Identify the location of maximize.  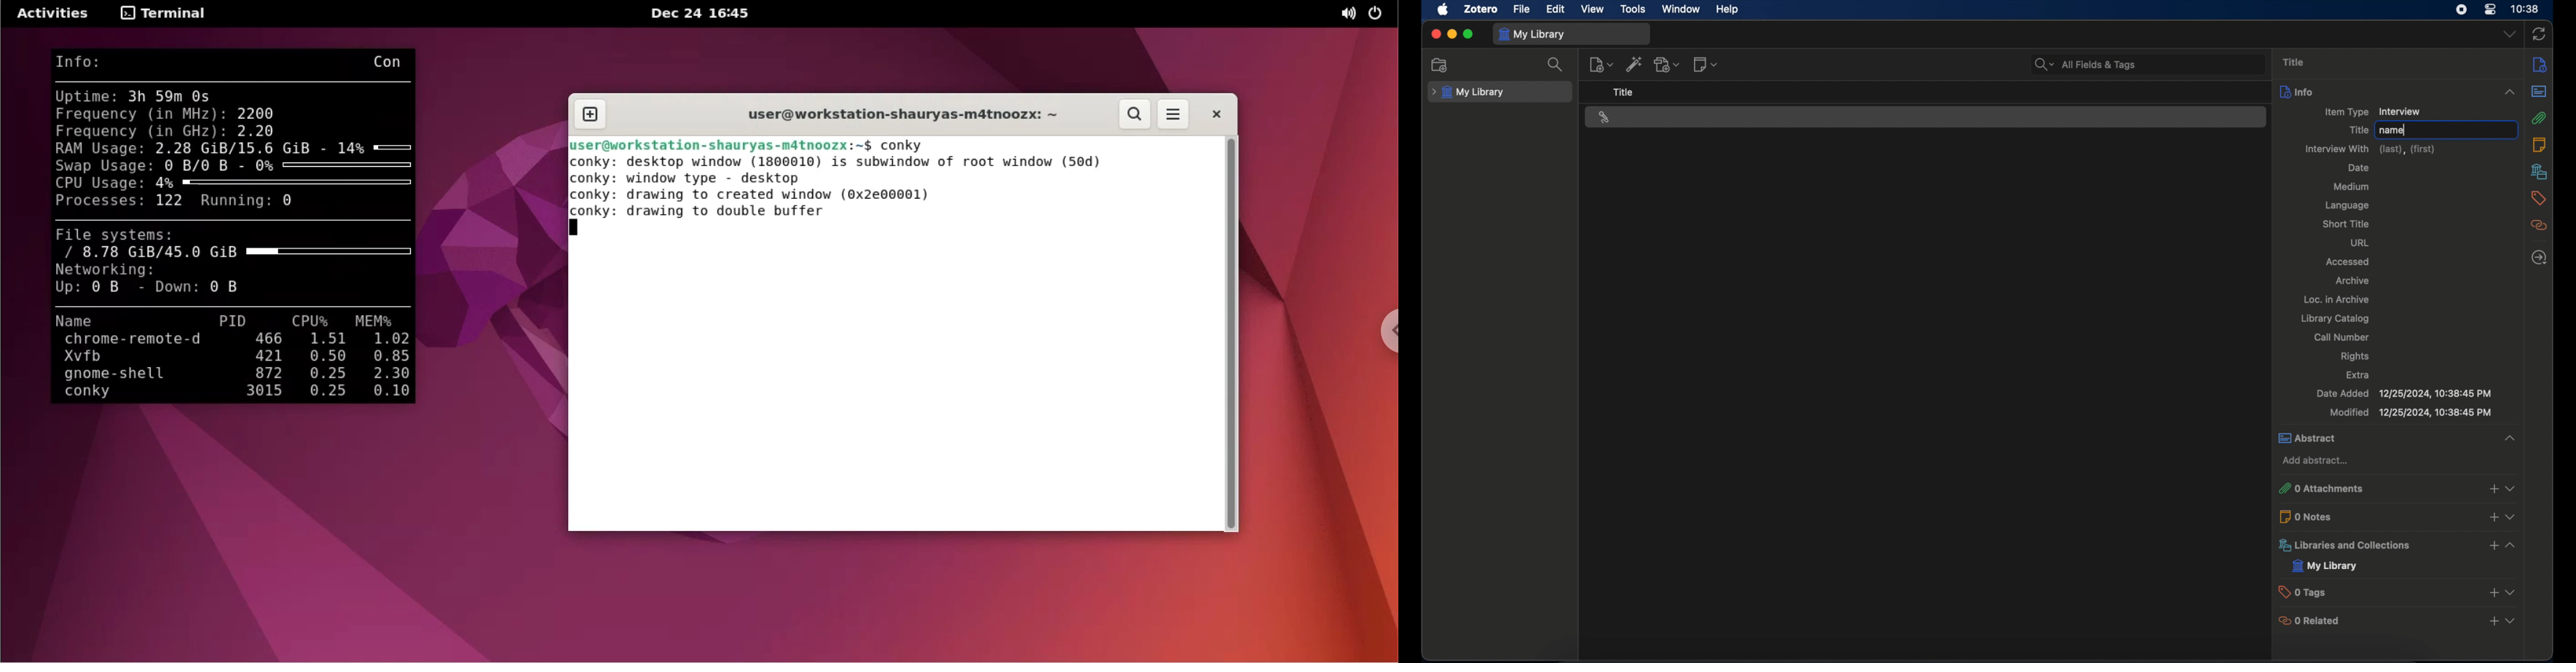
(1468, 34).